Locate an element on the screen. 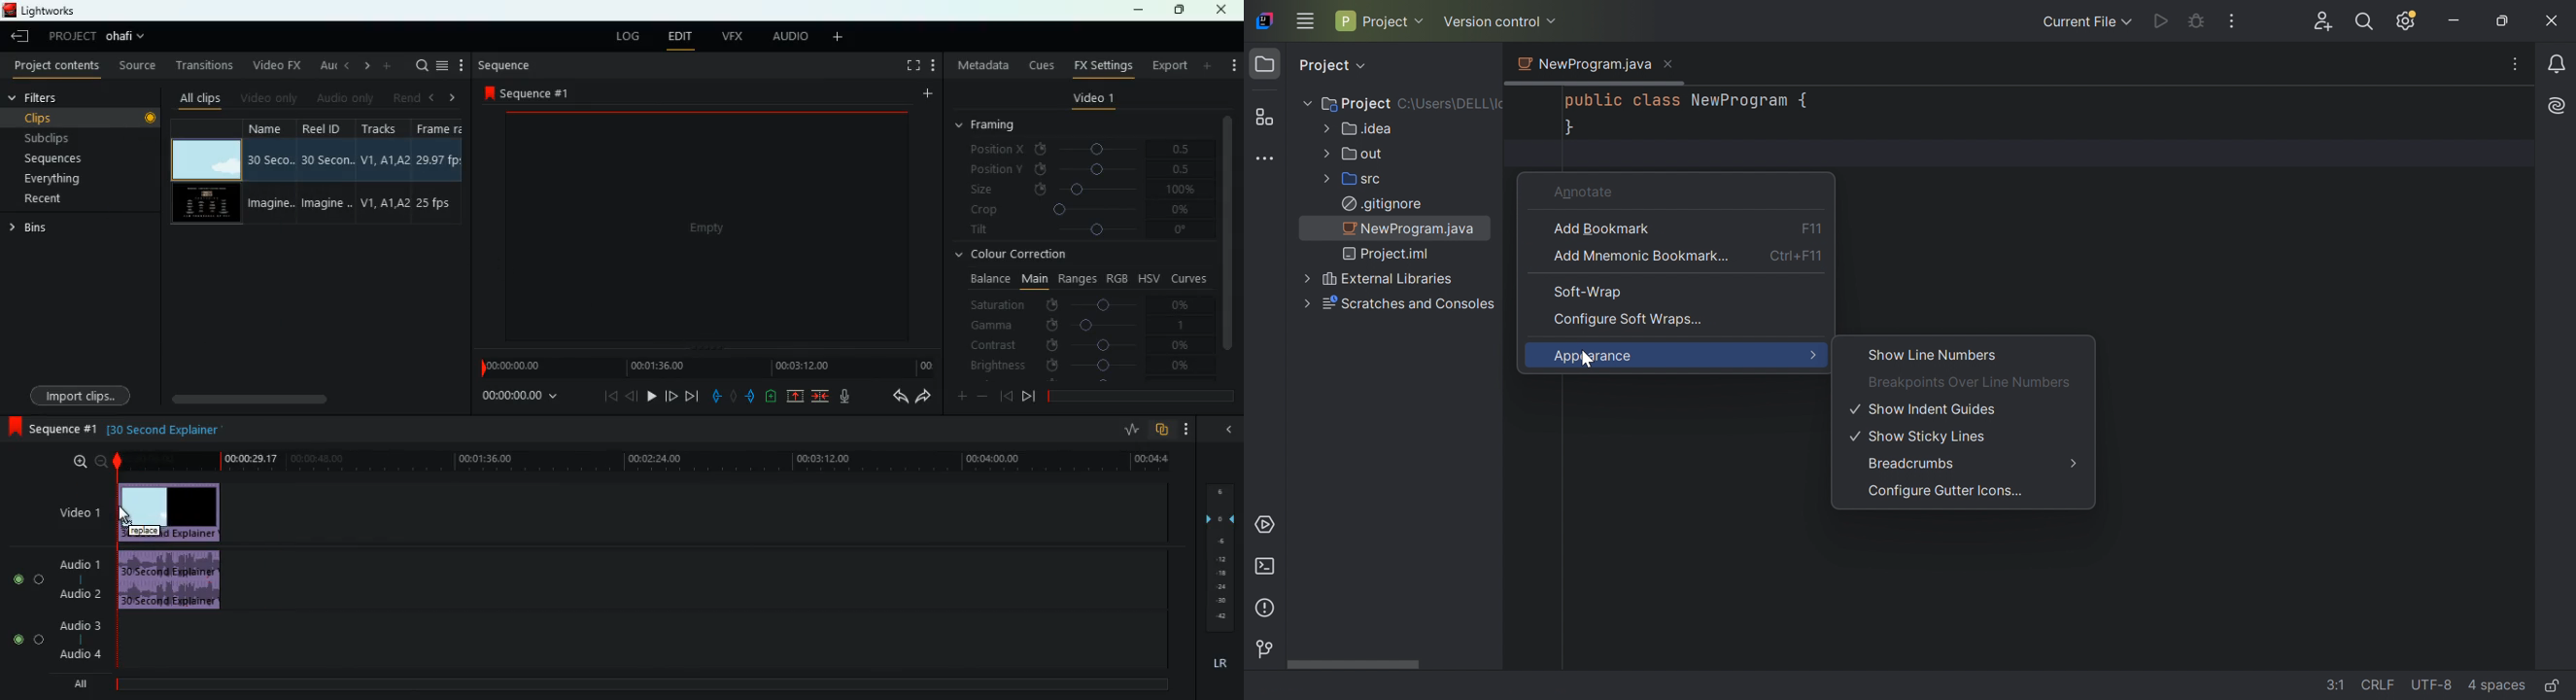 The width and height of the screenshot is (2576, 700). cursor is located at coordinates (125, 515).